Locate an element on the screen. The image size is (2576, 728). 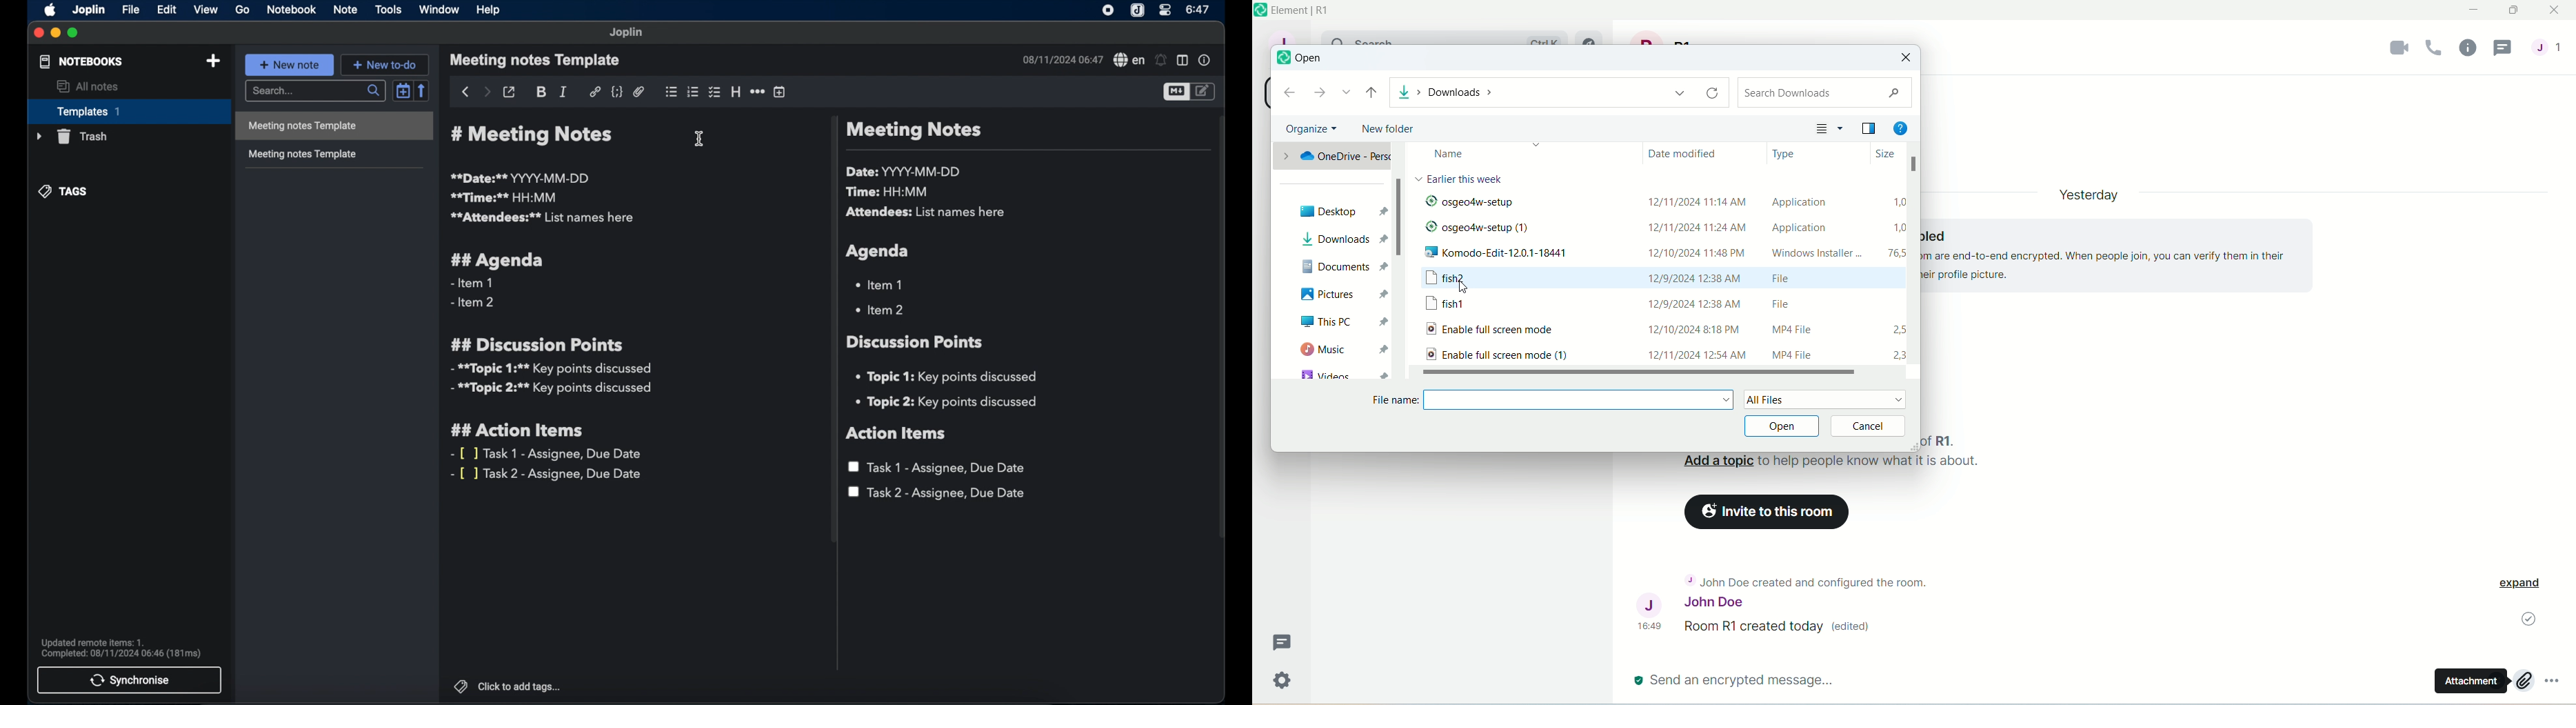
close is located at coordinates (2555, 11).